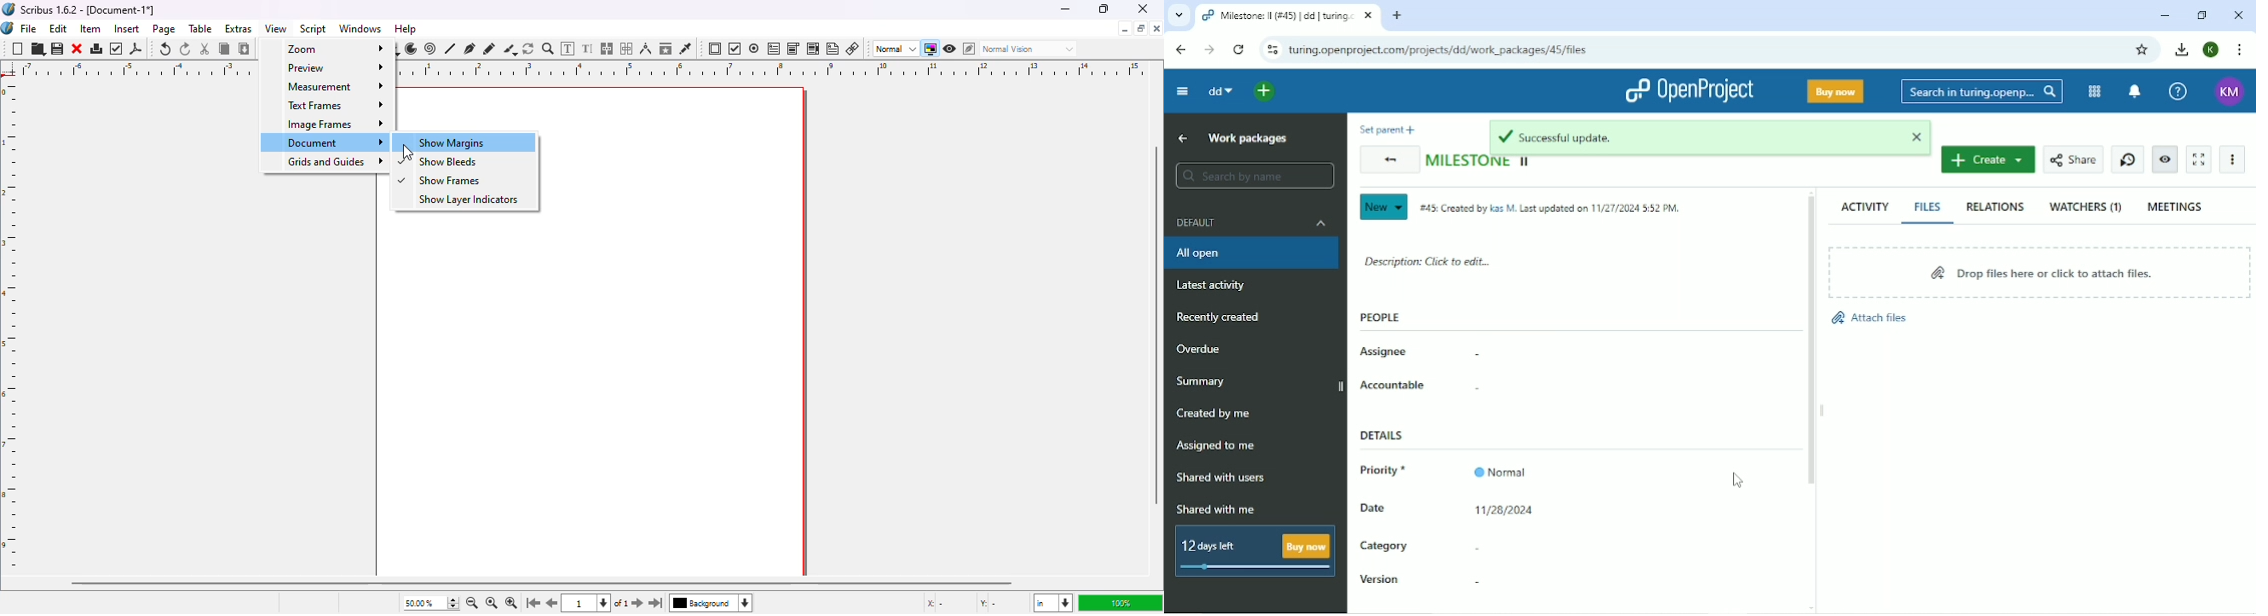 The width and height of the screenshot is (2268, 616). What do you see at coordinates (1202, 349) in the screenshot?
I see `Overdue` at bounding box center [1202, 349].